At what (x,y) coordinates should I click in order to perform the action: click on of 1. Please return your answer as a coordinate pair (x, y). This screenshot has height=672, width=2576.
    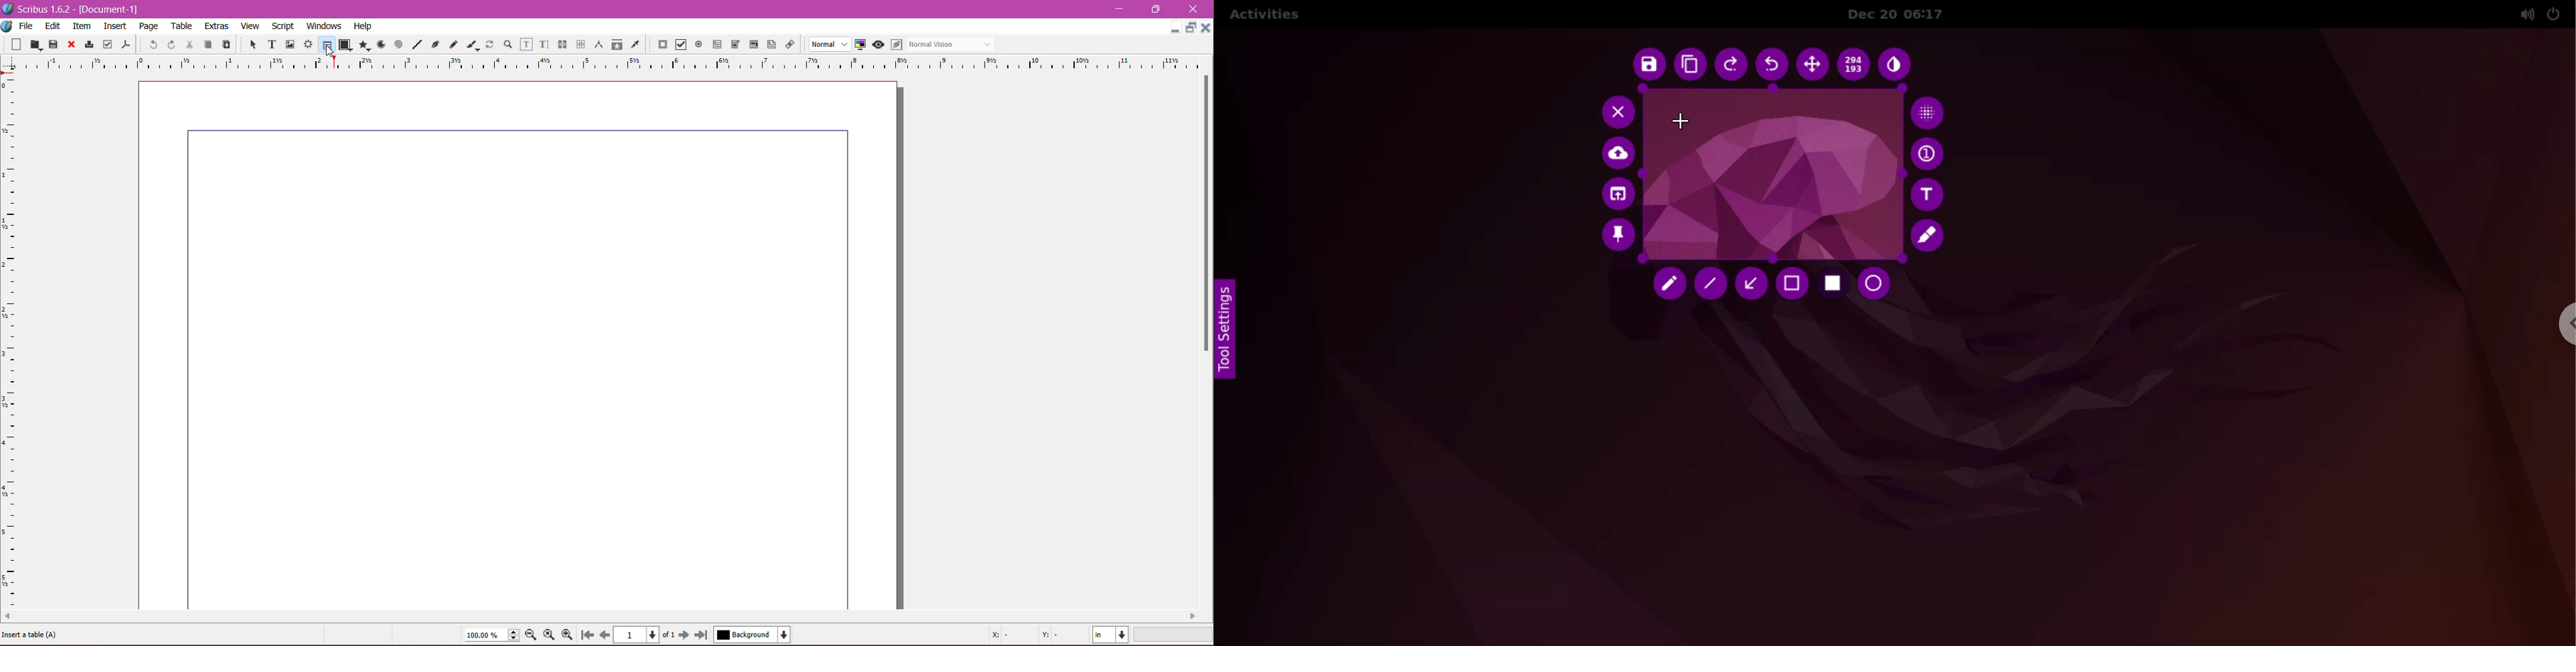
    Looking at the image, I should click on (668, 633).